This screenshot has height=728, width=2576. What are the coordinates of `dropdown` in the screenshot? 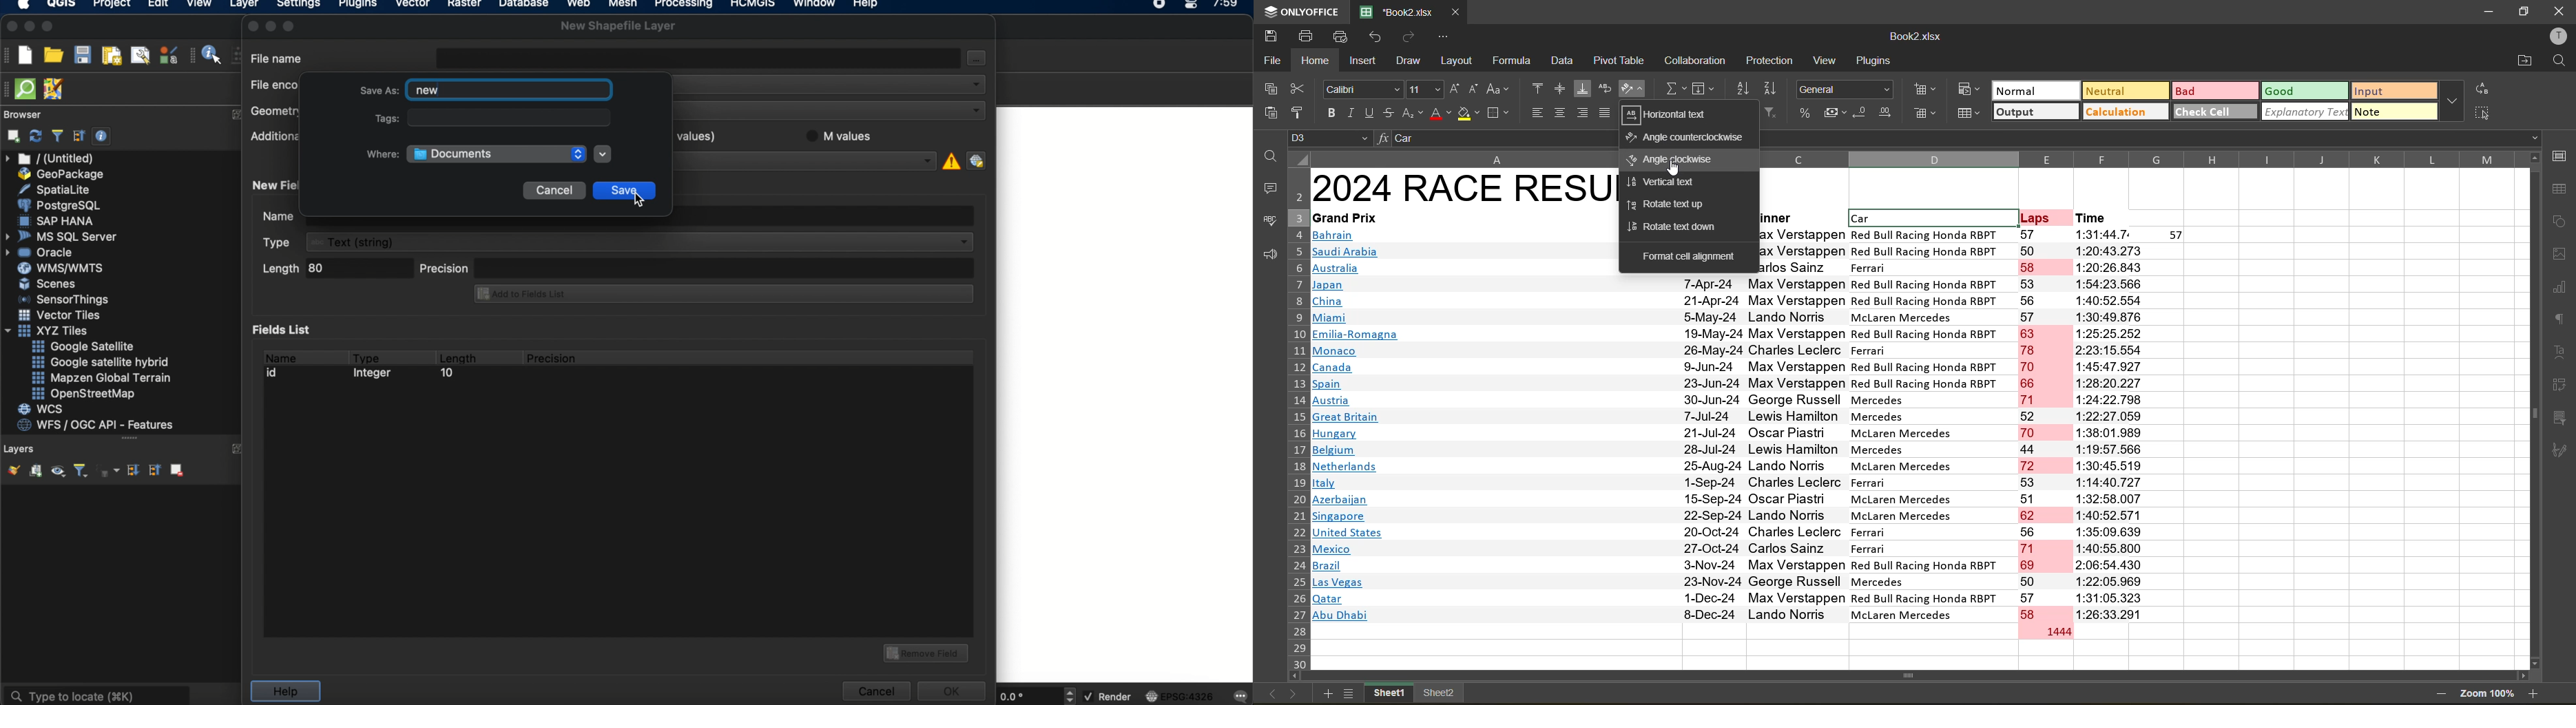 It's located at (927, 161).